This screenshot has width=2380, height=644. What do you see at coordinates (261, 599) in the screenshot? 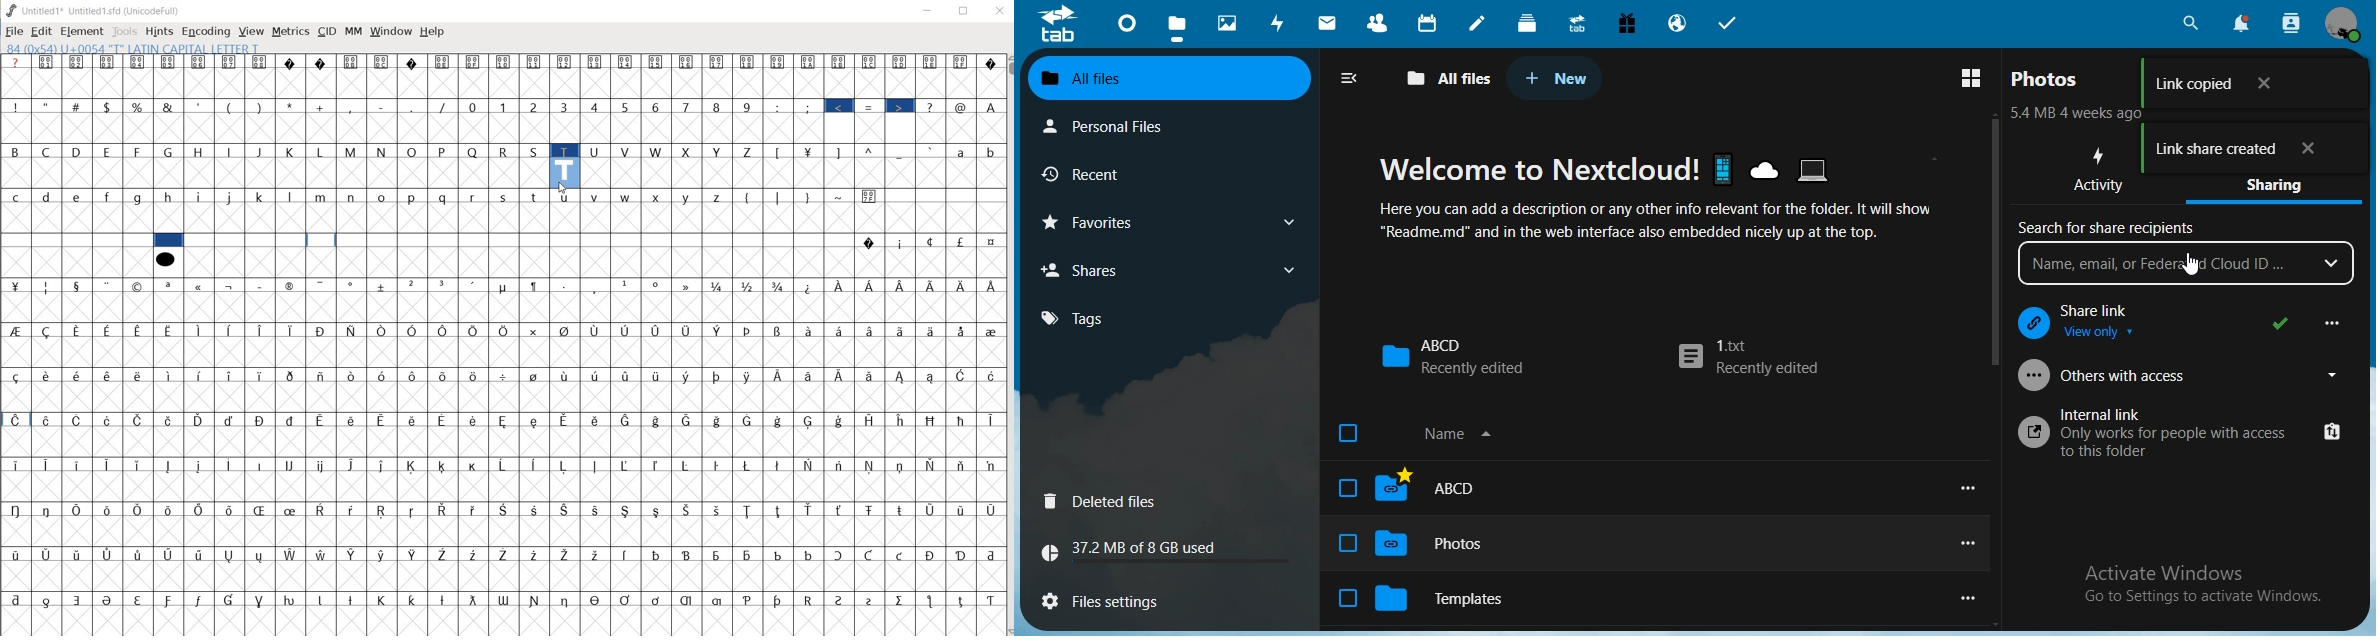
I see `Symbol` at bounding box center [261, 599].